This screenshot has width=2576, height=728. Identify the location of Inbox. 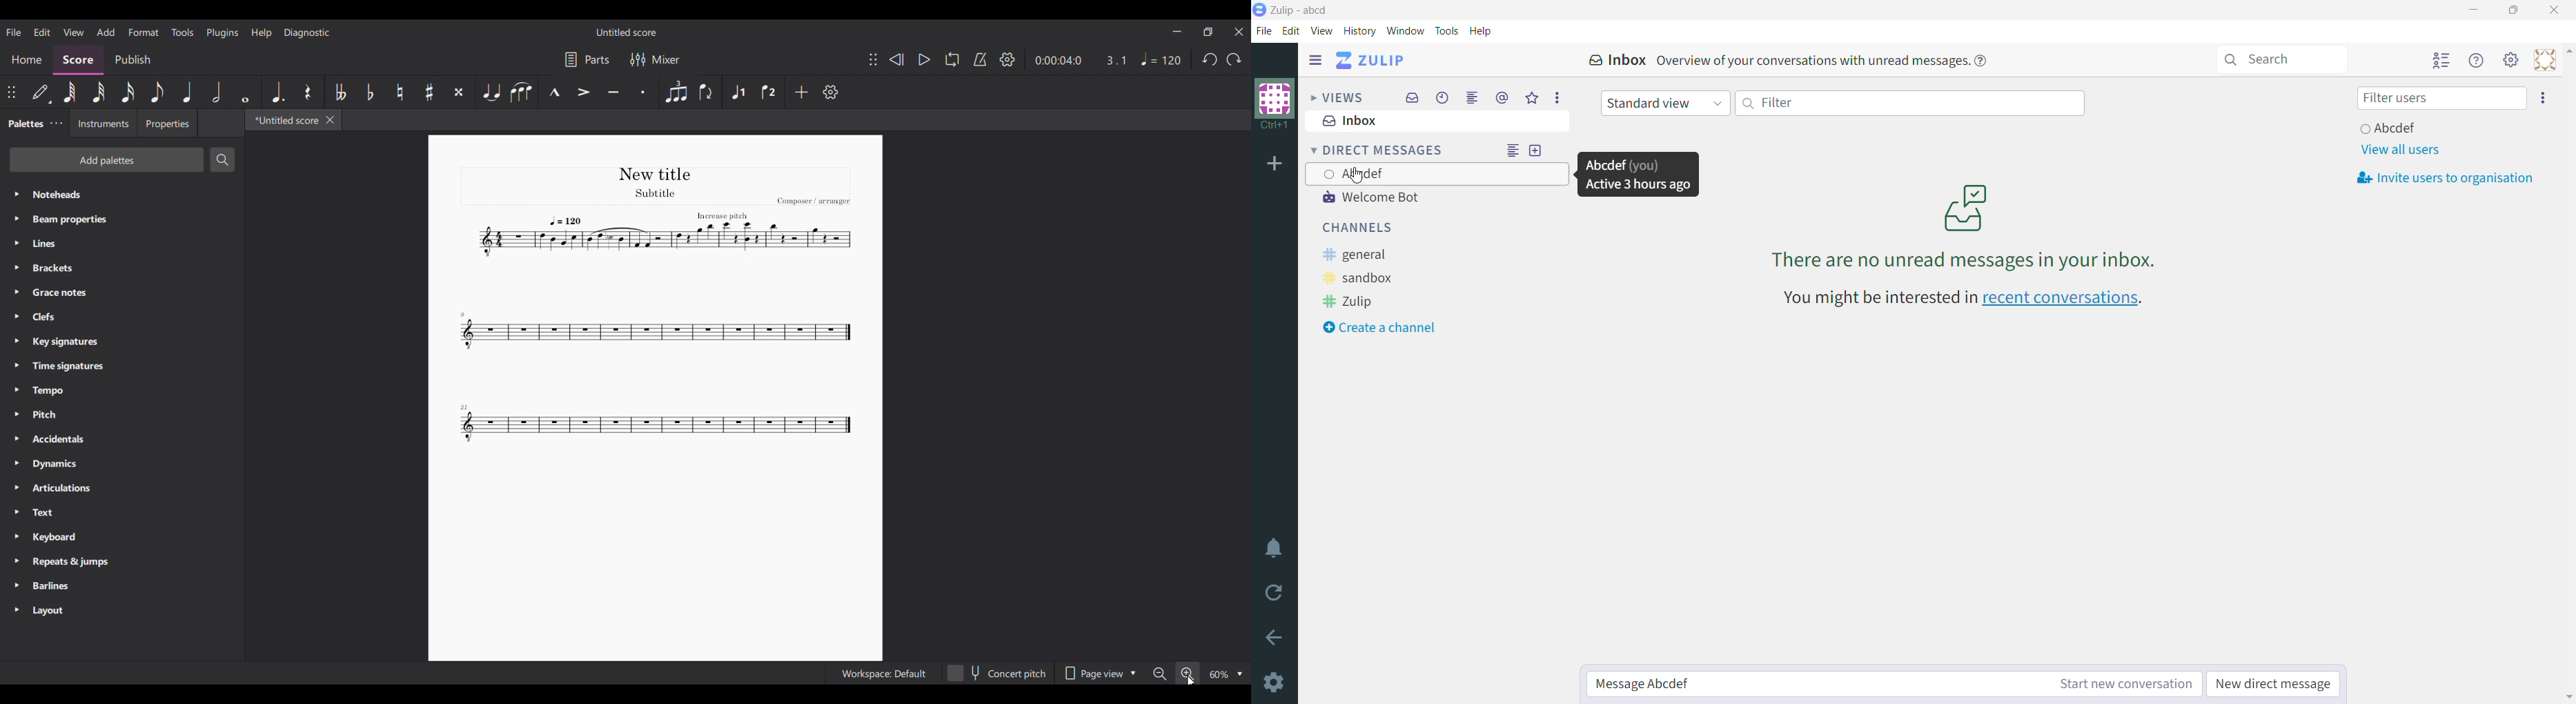
(1411, 99).